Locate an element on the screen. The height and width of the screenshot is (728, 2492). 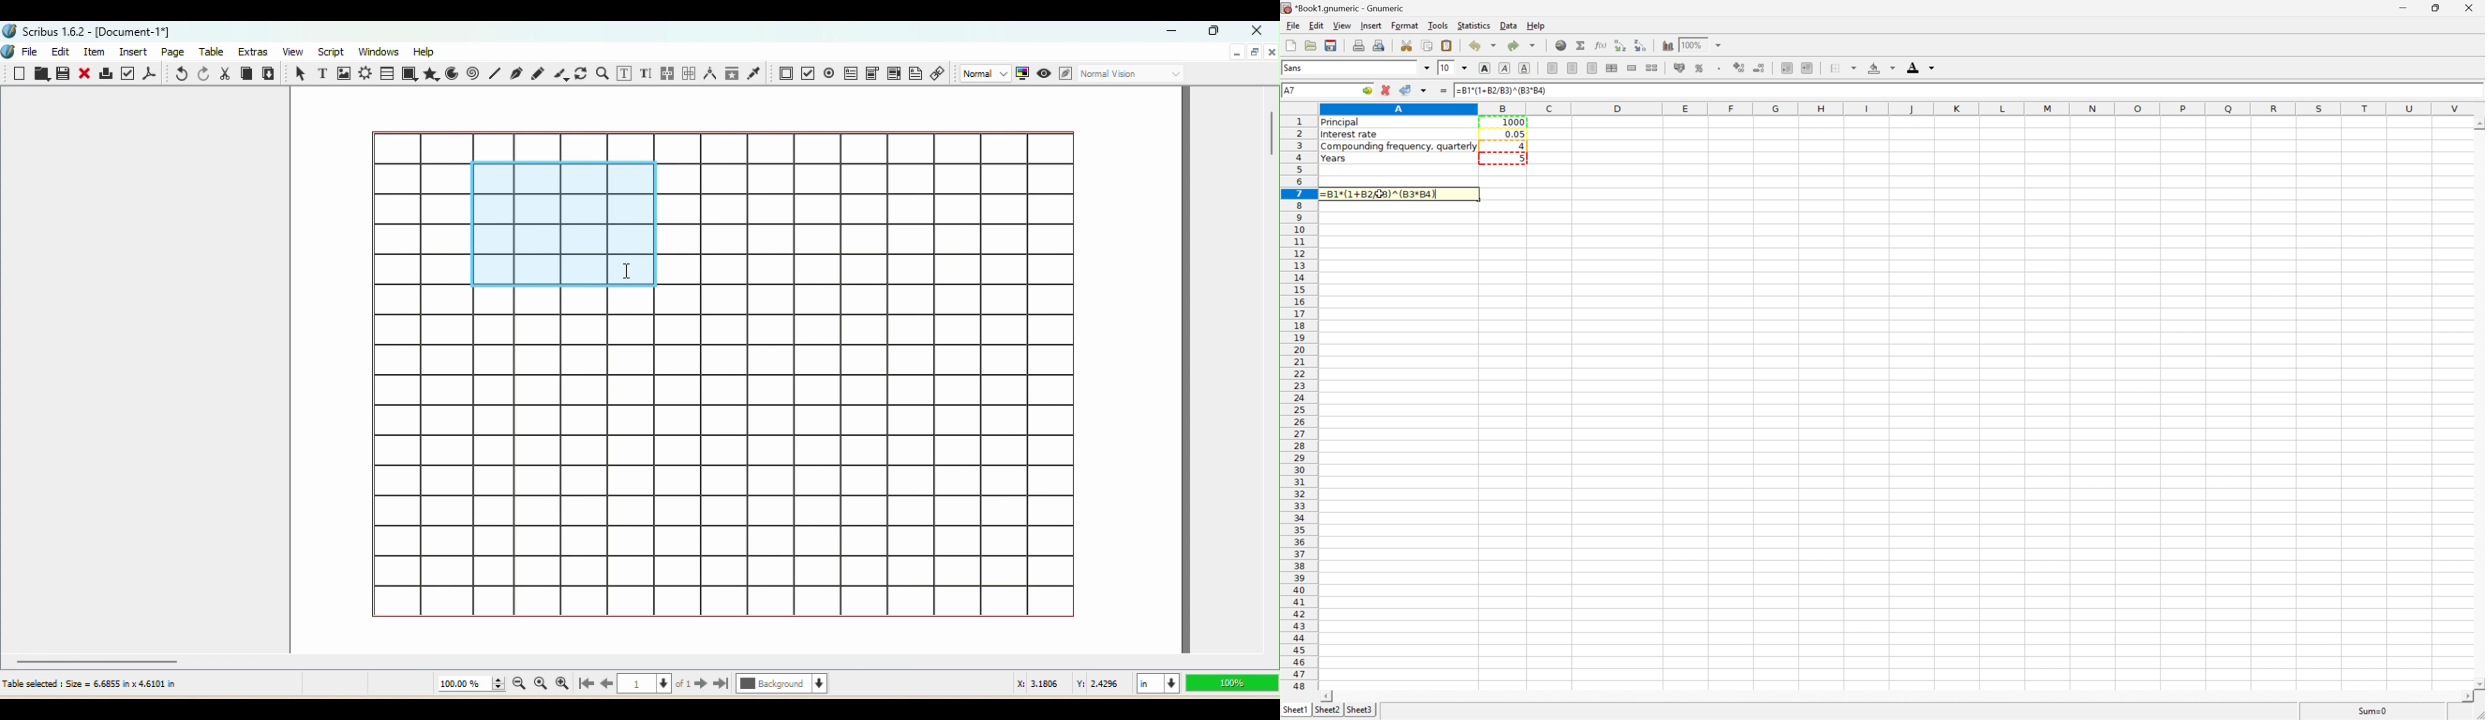
help is located at coordinates (1534, 24).